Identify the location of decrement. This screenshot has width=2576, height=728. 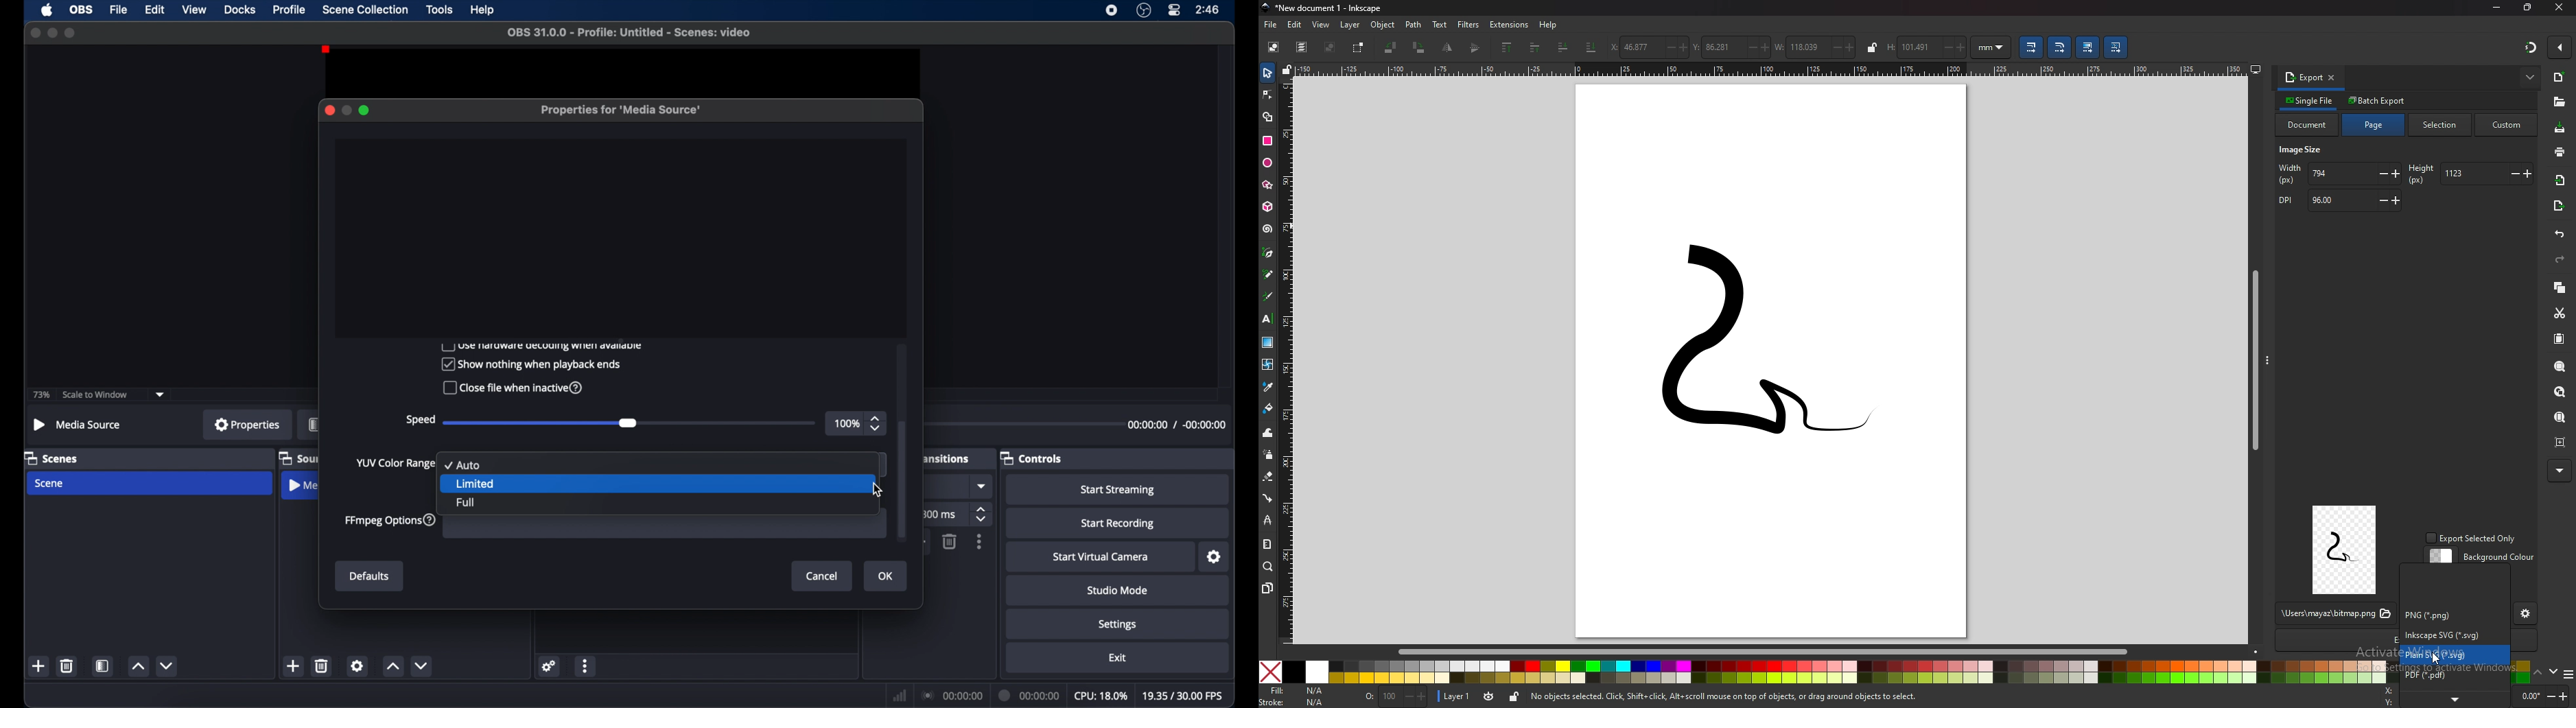
(424, 666).